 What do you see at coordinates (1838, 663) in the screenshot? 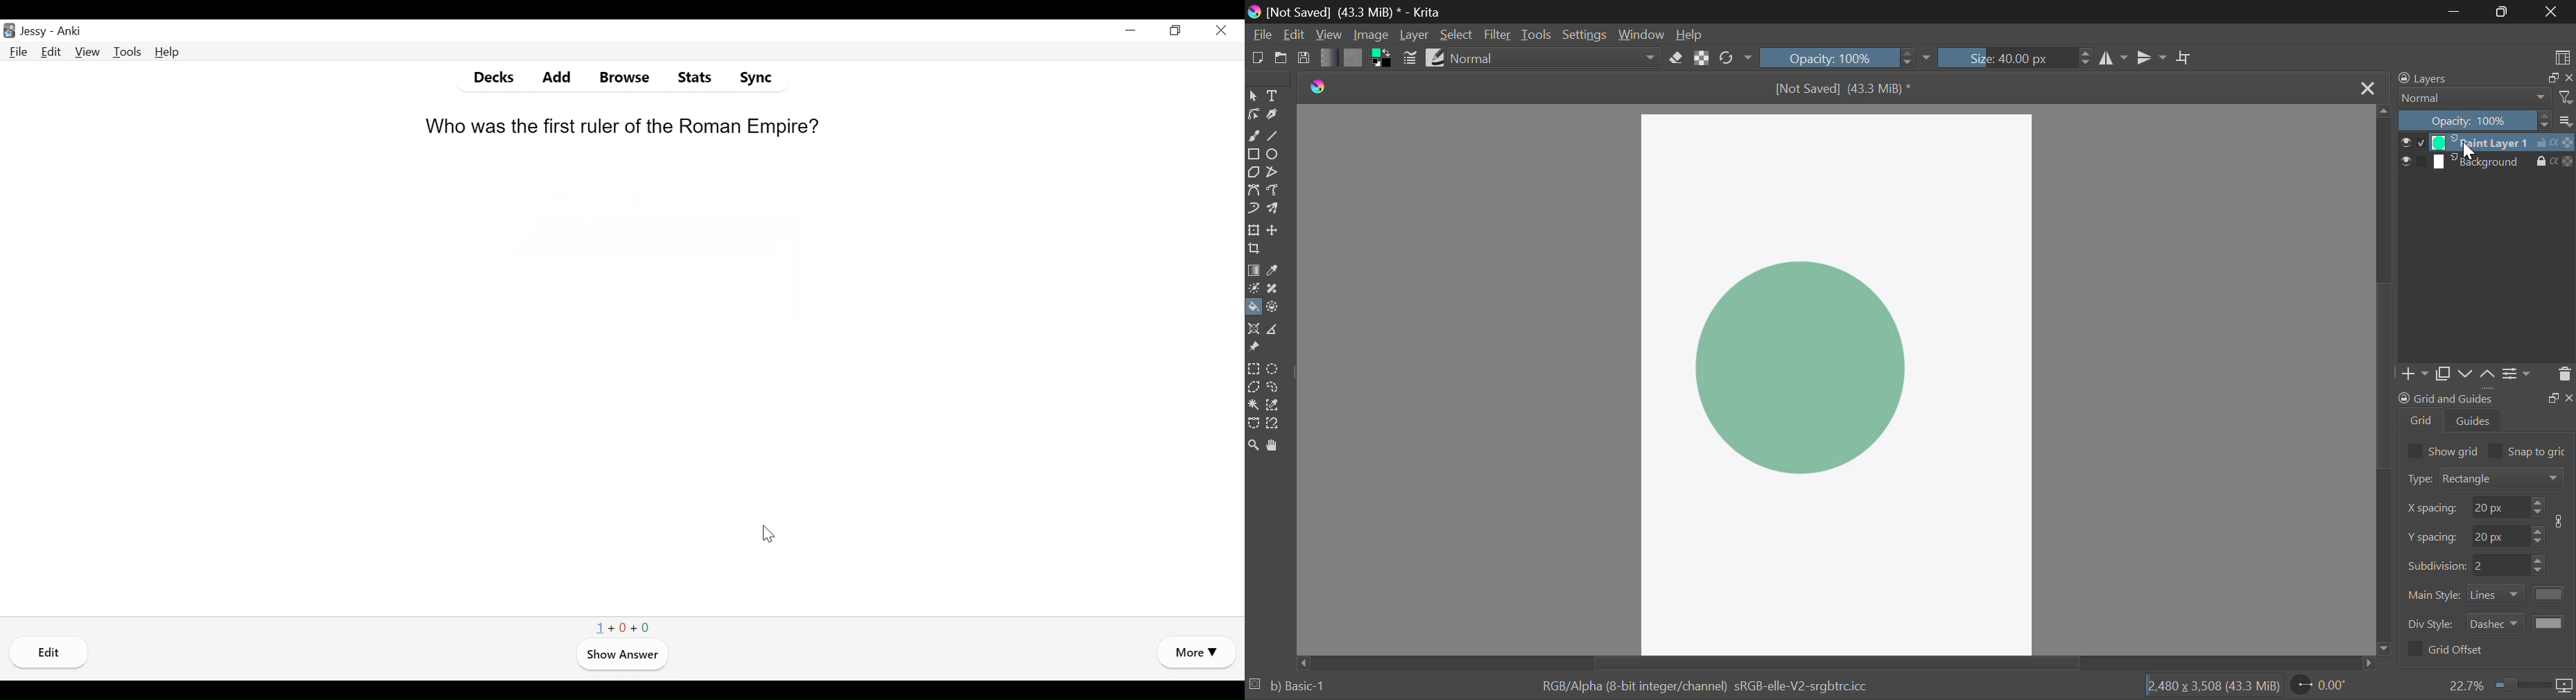
I see `Scroll Bar` at bounding box center [1838, 663].